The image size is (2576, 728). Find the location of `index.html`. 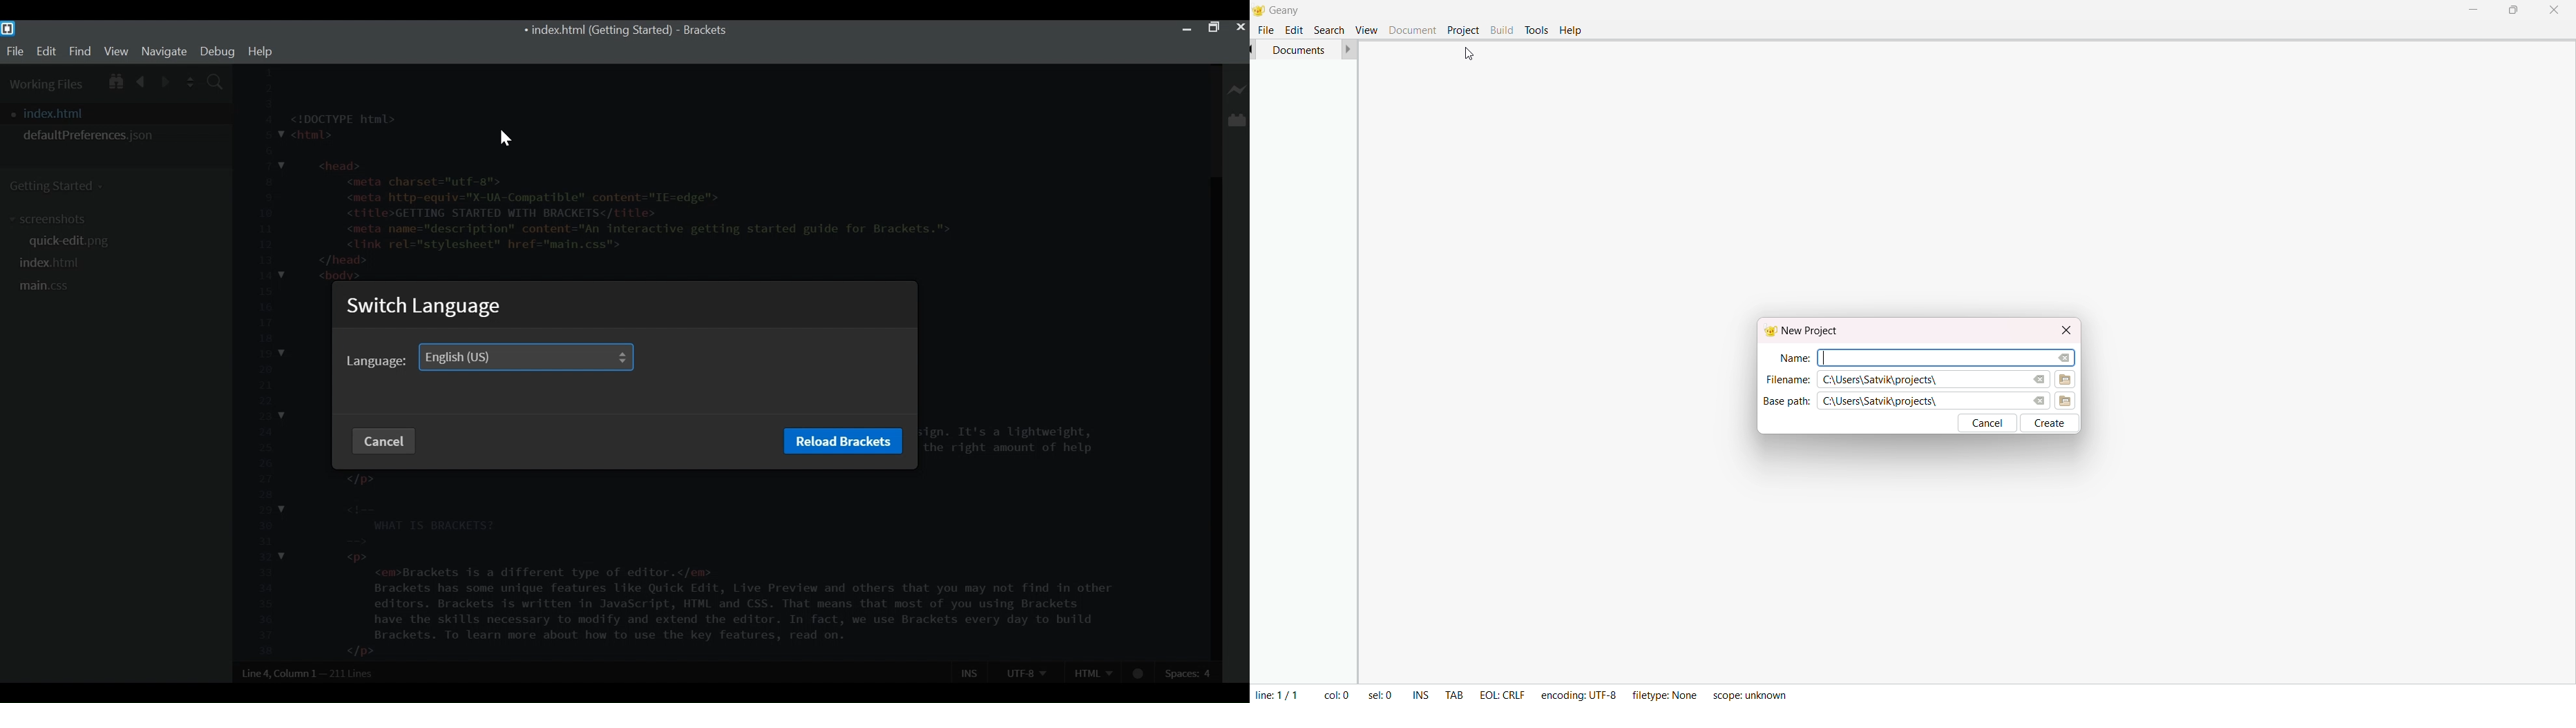

index.html is located at coordinates (51, 262).